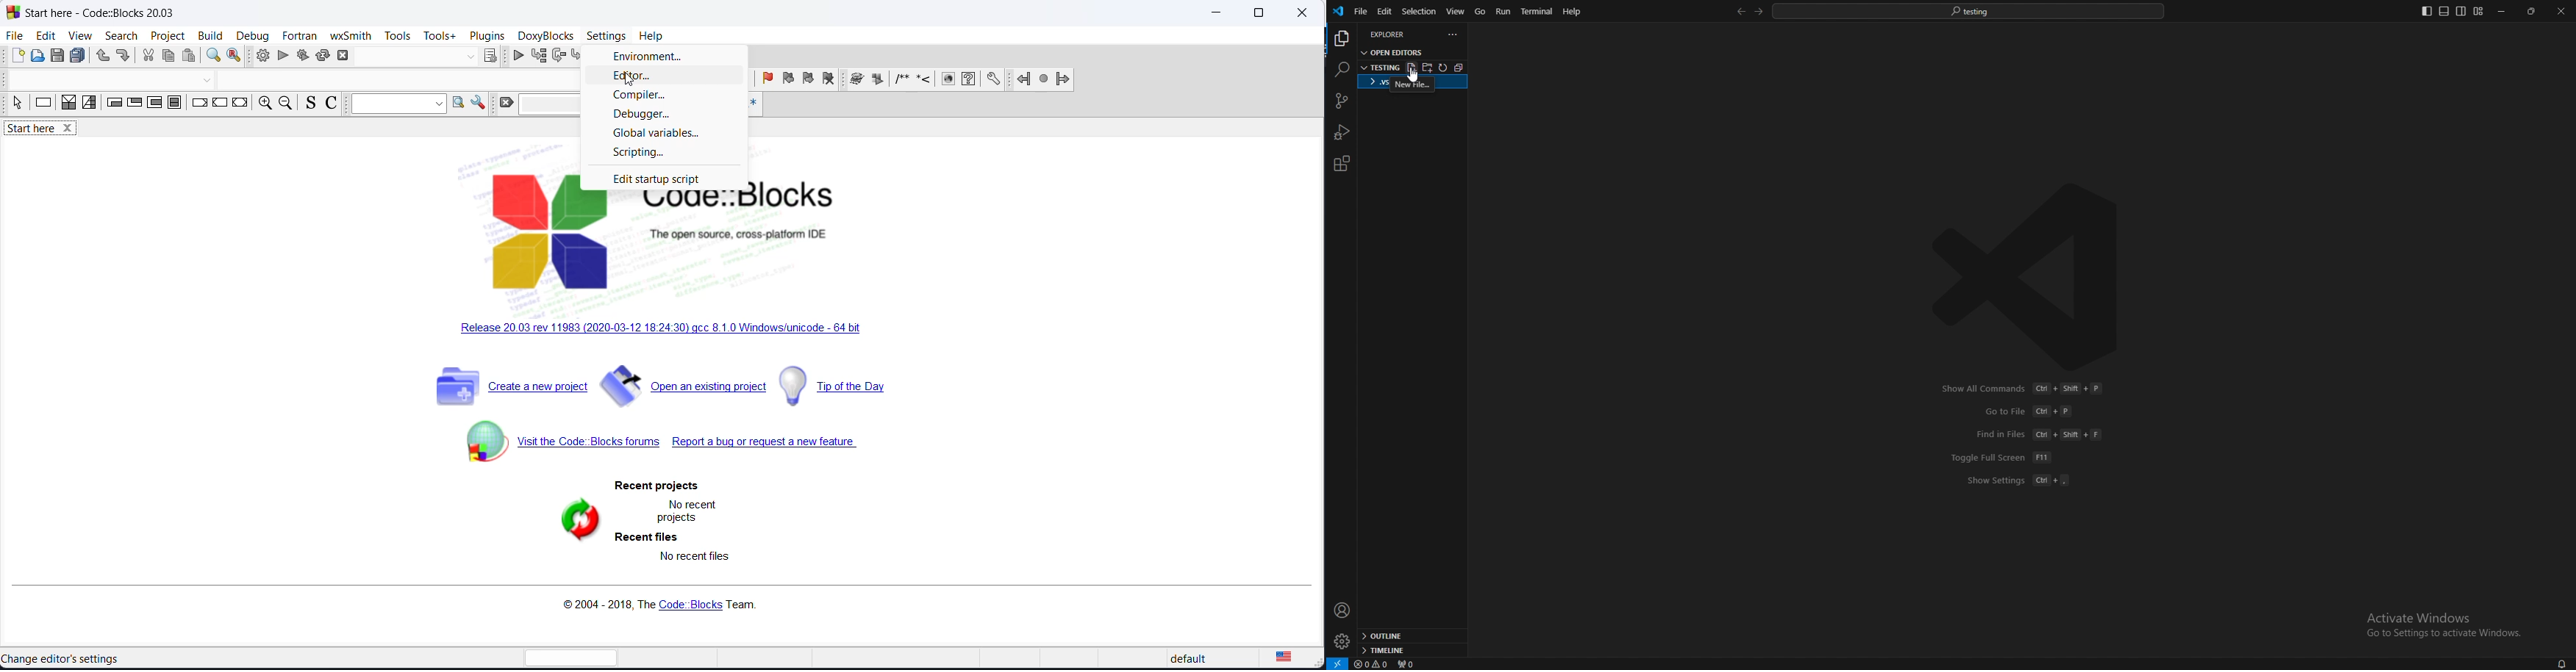  What do you see at coordinates (546, 35) in the screenshot?
I see `DoxyBlocks` at bounding box center [546, 35].